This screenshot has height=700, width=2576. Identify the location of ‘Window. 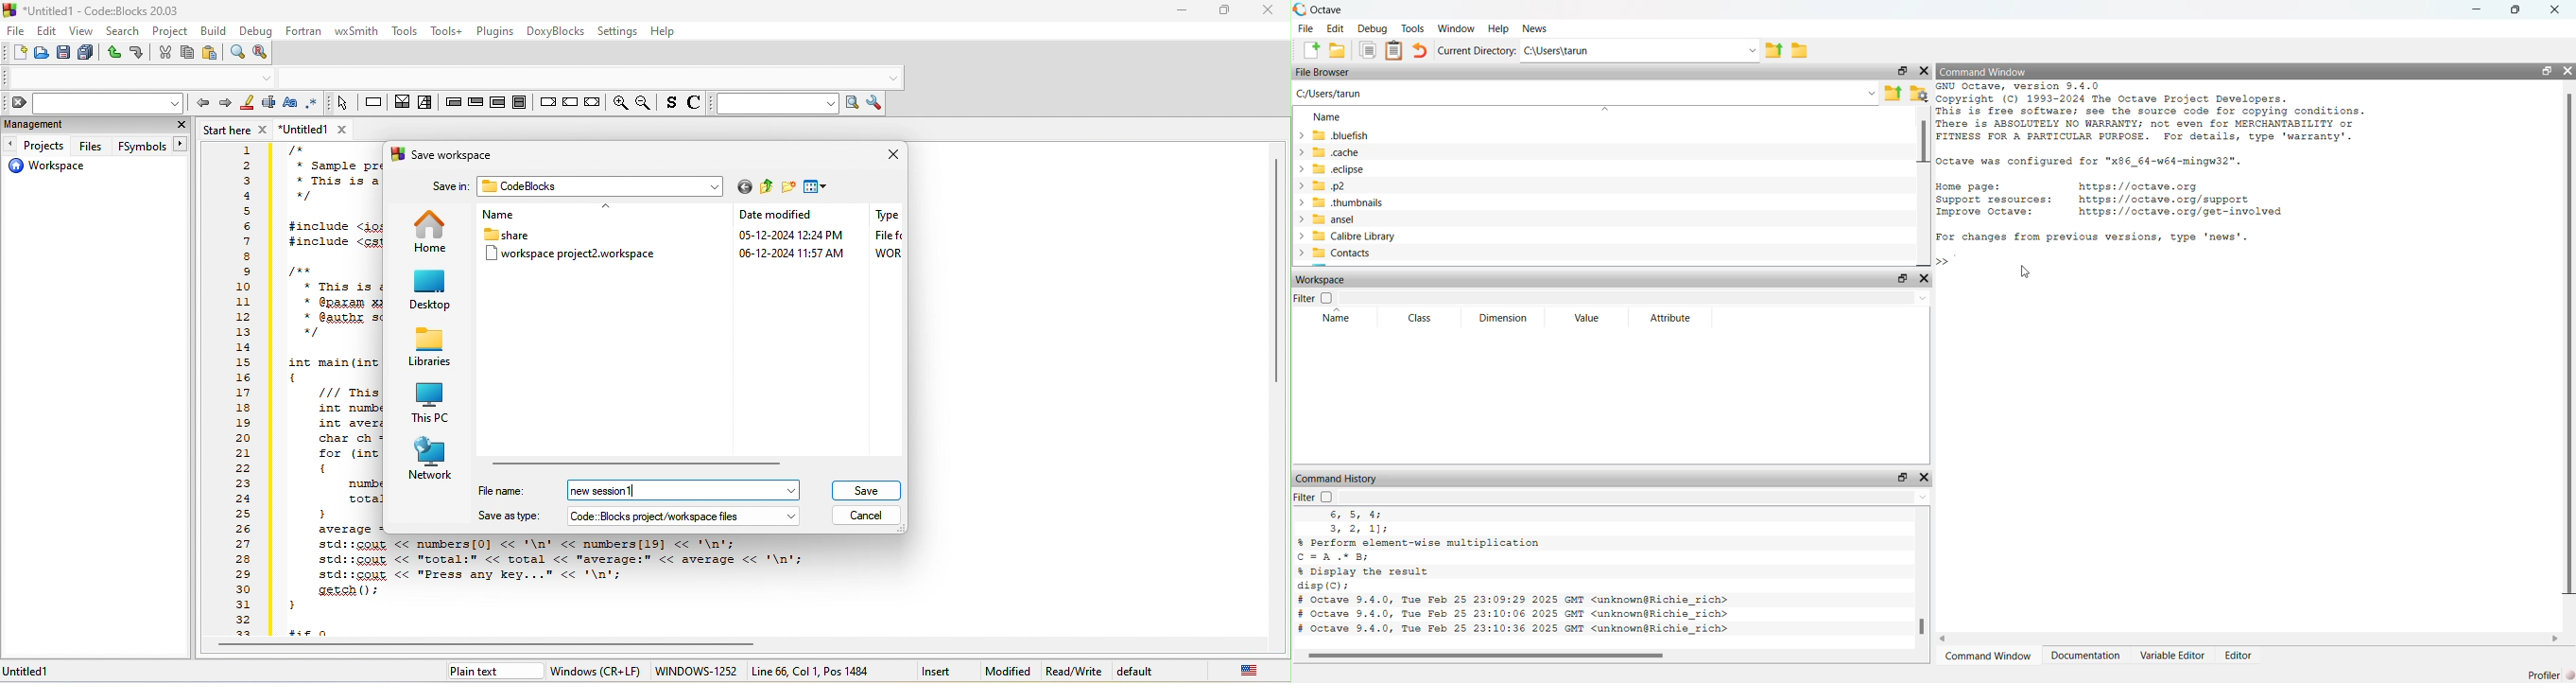
(1458, 28).